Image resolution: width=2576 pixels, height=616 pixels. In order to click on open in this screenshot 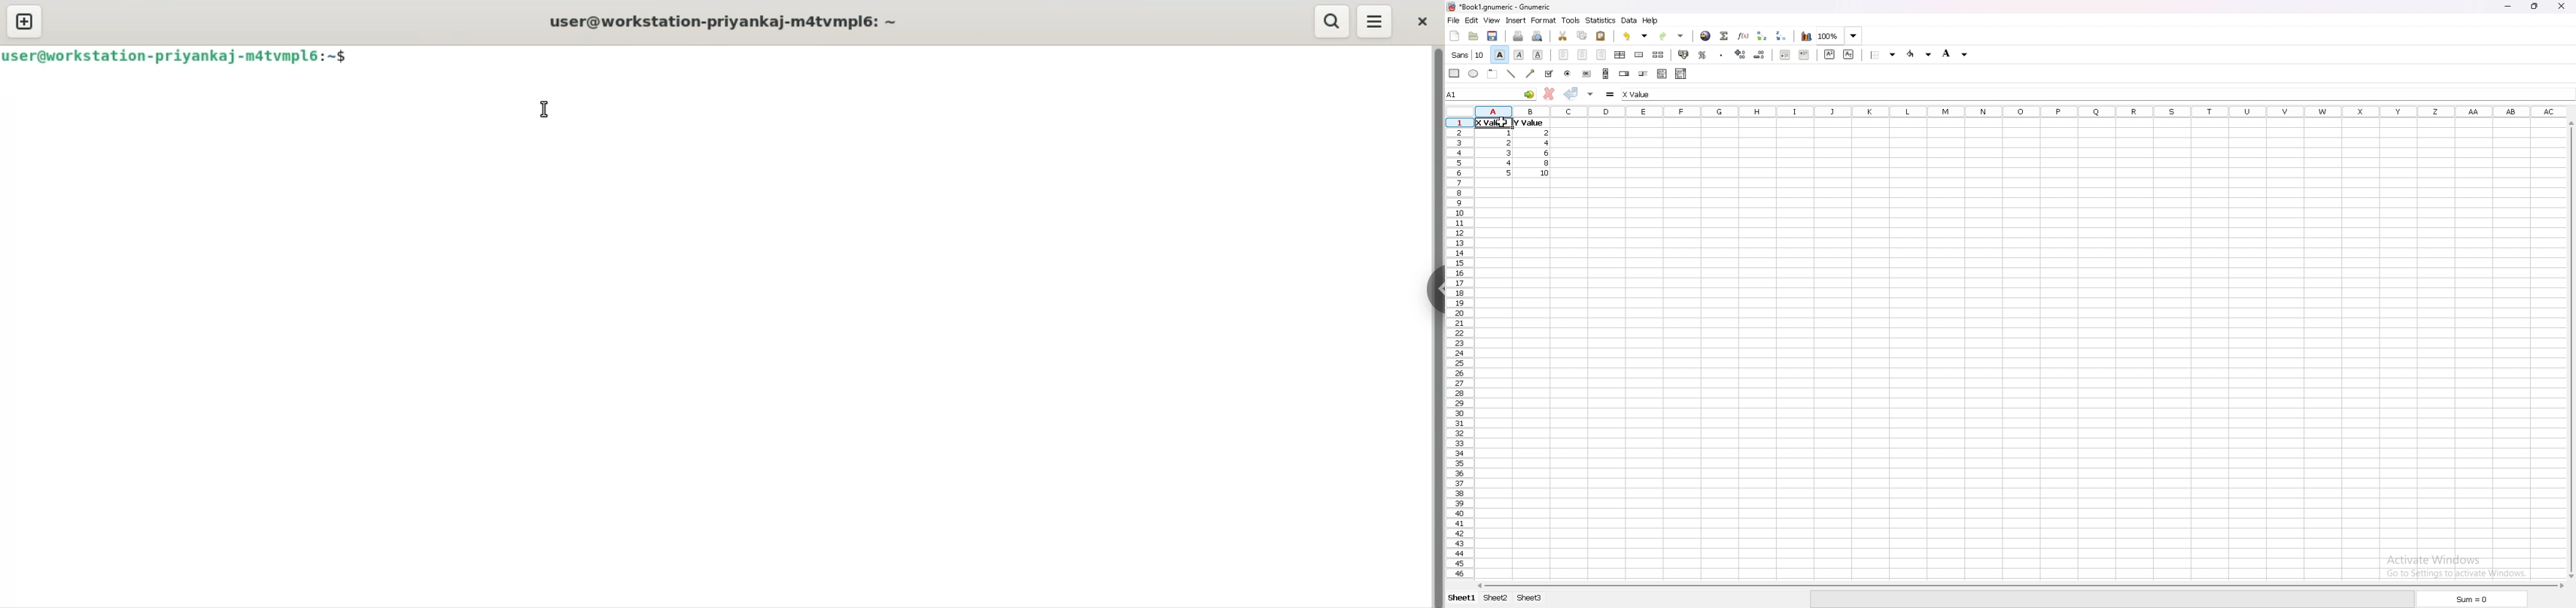, I will do `click(1473, 36)`.